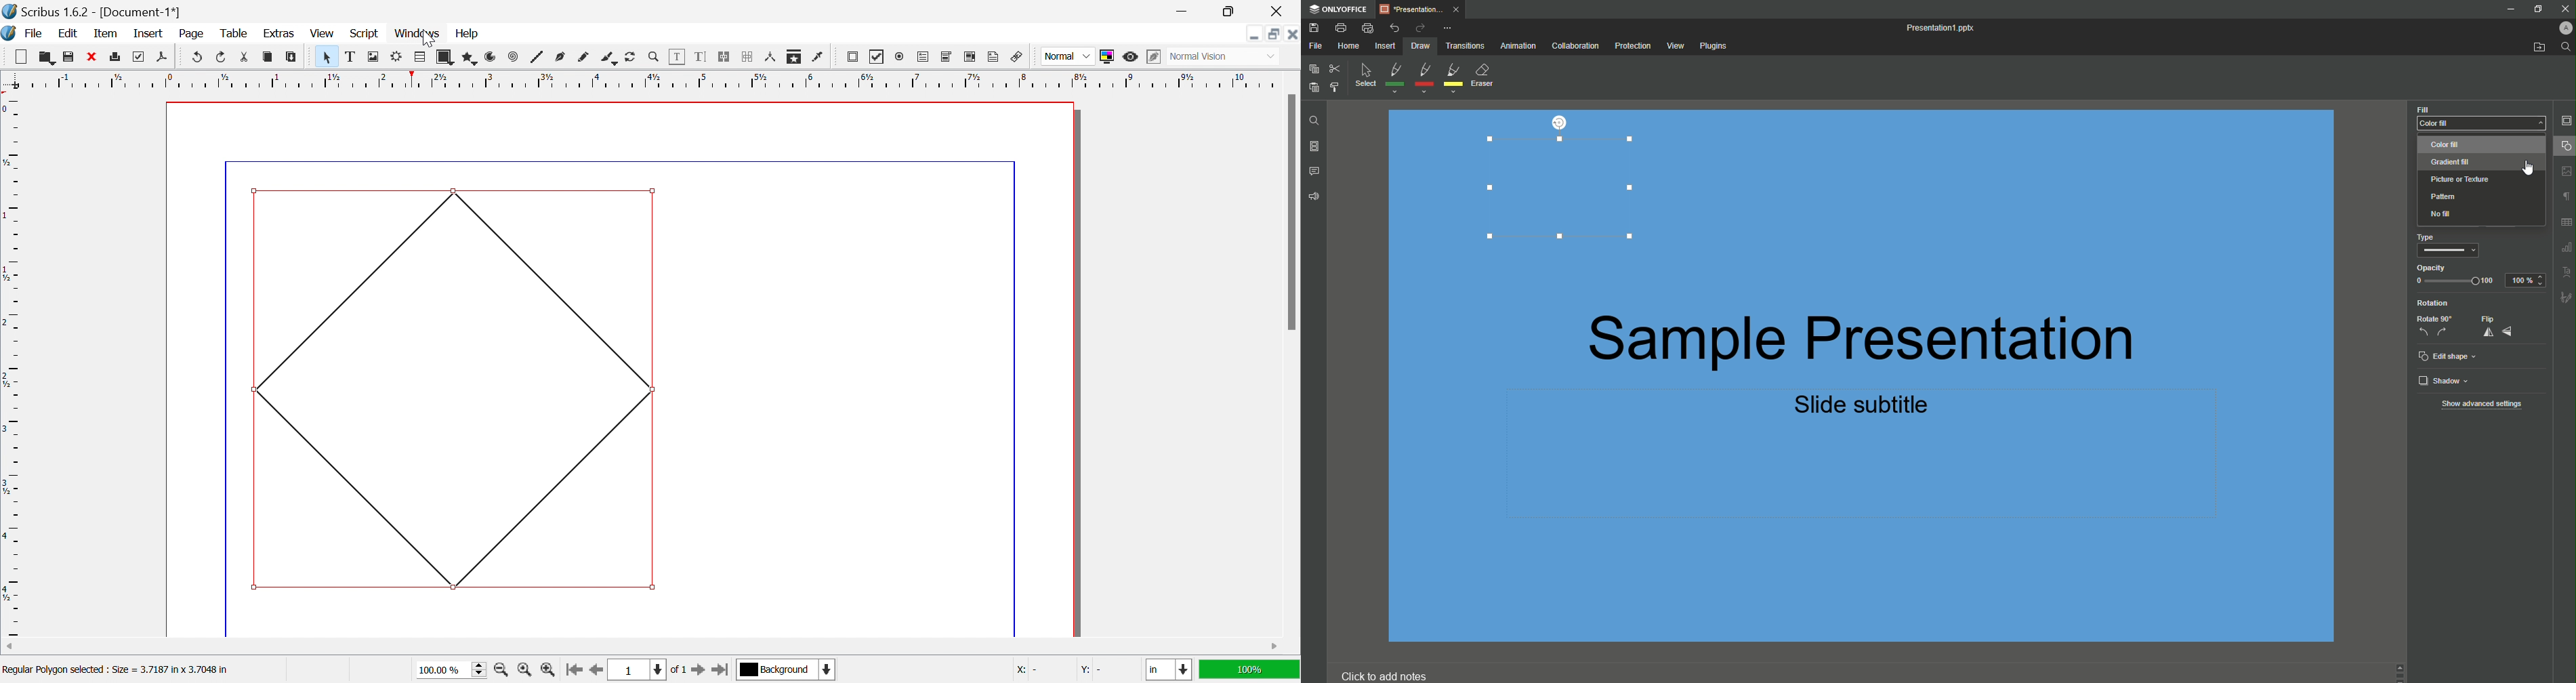 The width and height of the screenshot is (2576, 700). What do you see at coordinates (453, 670) in the screenshot?
I see `100.00%` at bounding box center [453, 670].